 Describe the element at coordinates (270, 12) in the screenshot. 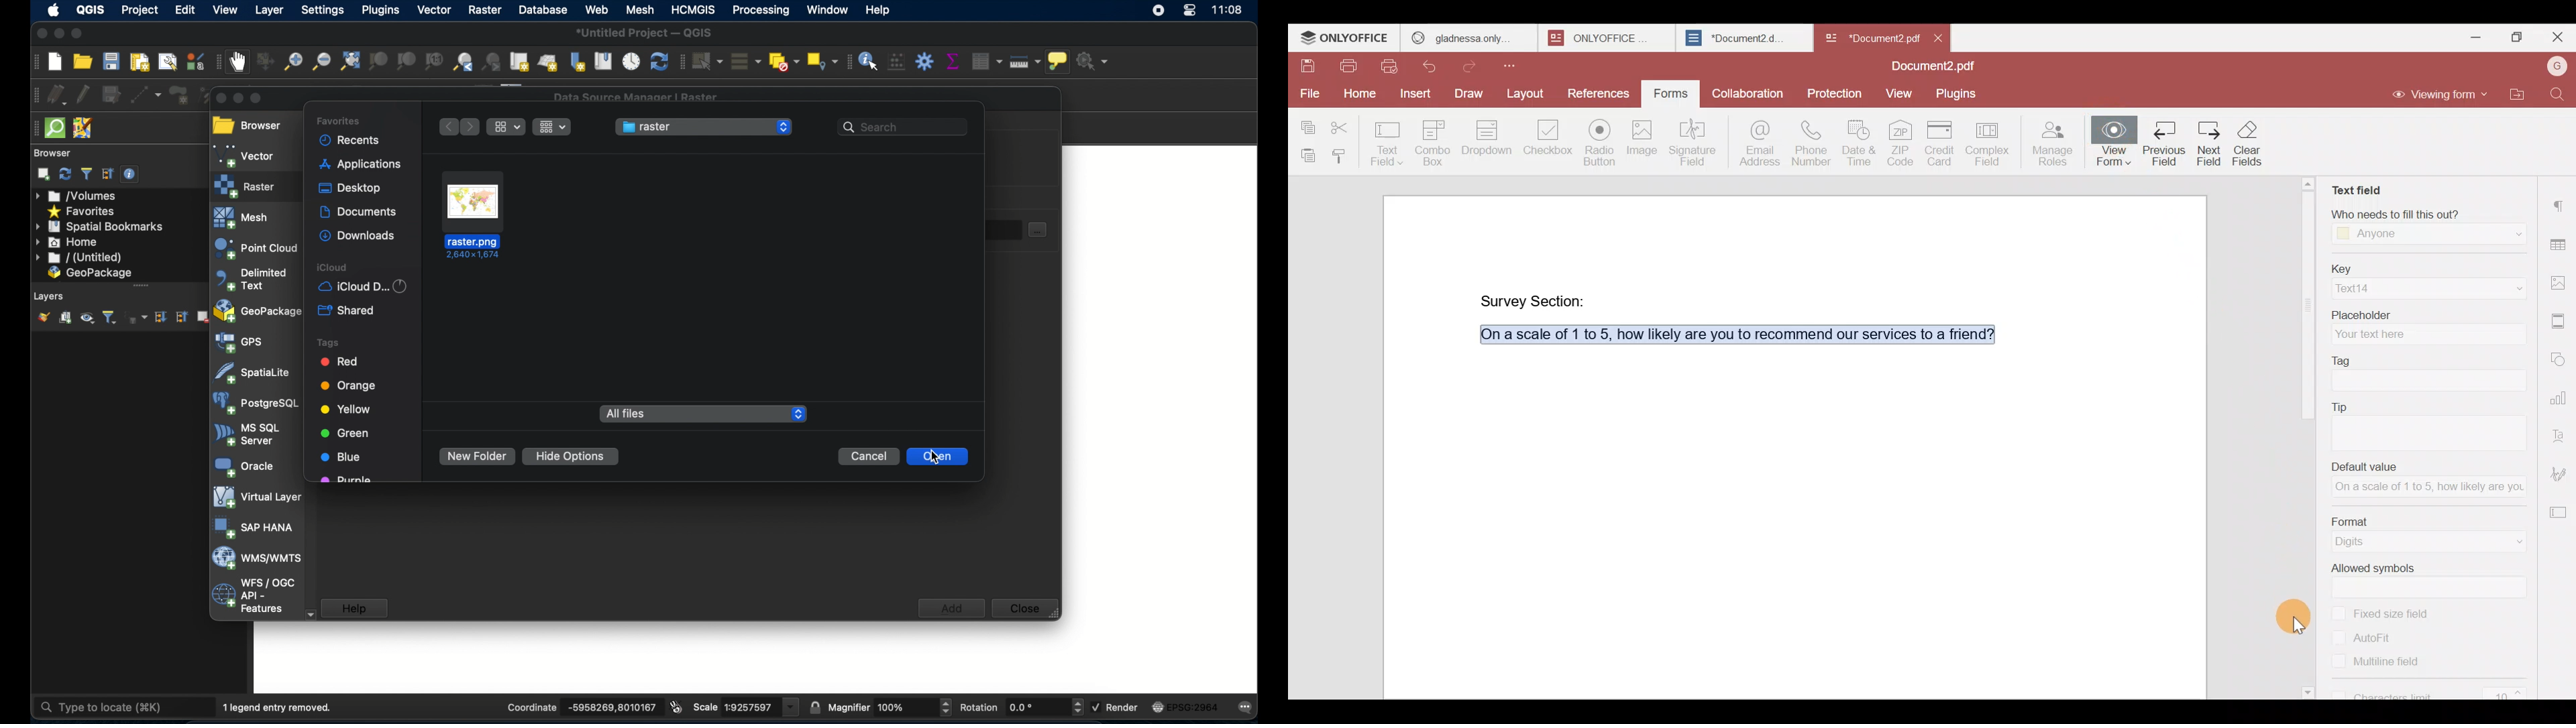

I see `layer` at that location.